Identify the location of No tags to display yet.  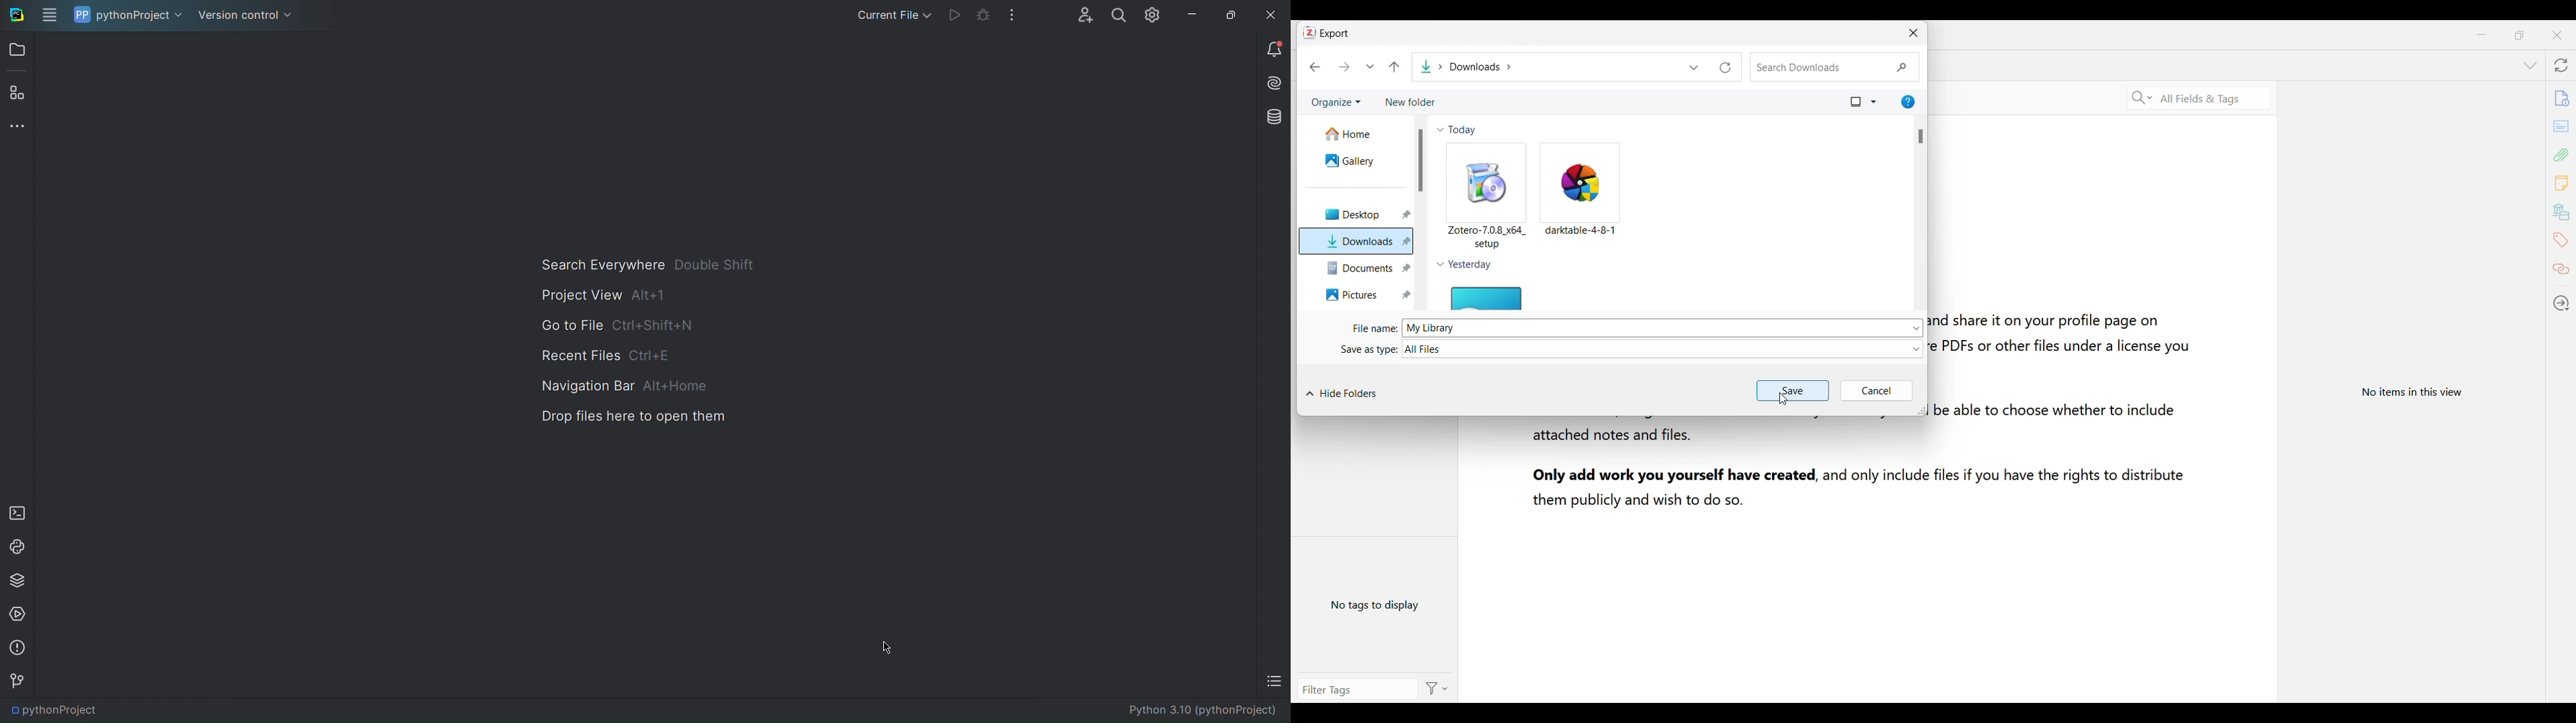
(1375, 603).